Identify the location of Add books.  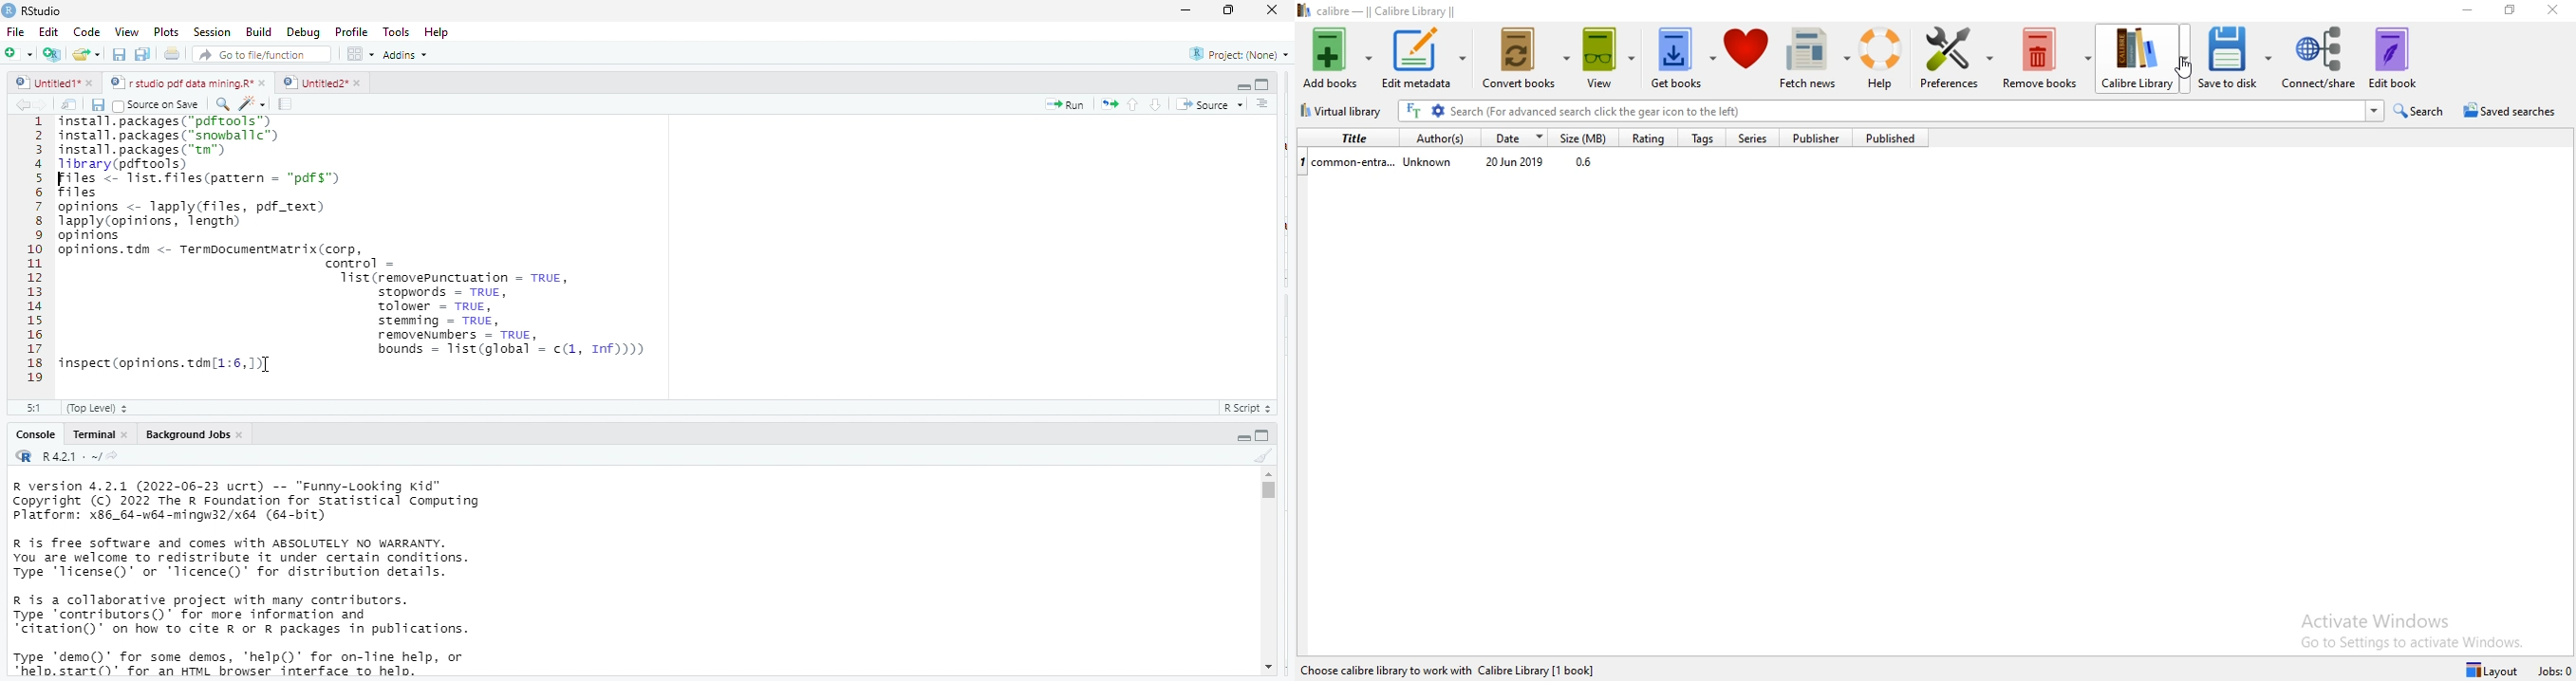
(1336, 55).